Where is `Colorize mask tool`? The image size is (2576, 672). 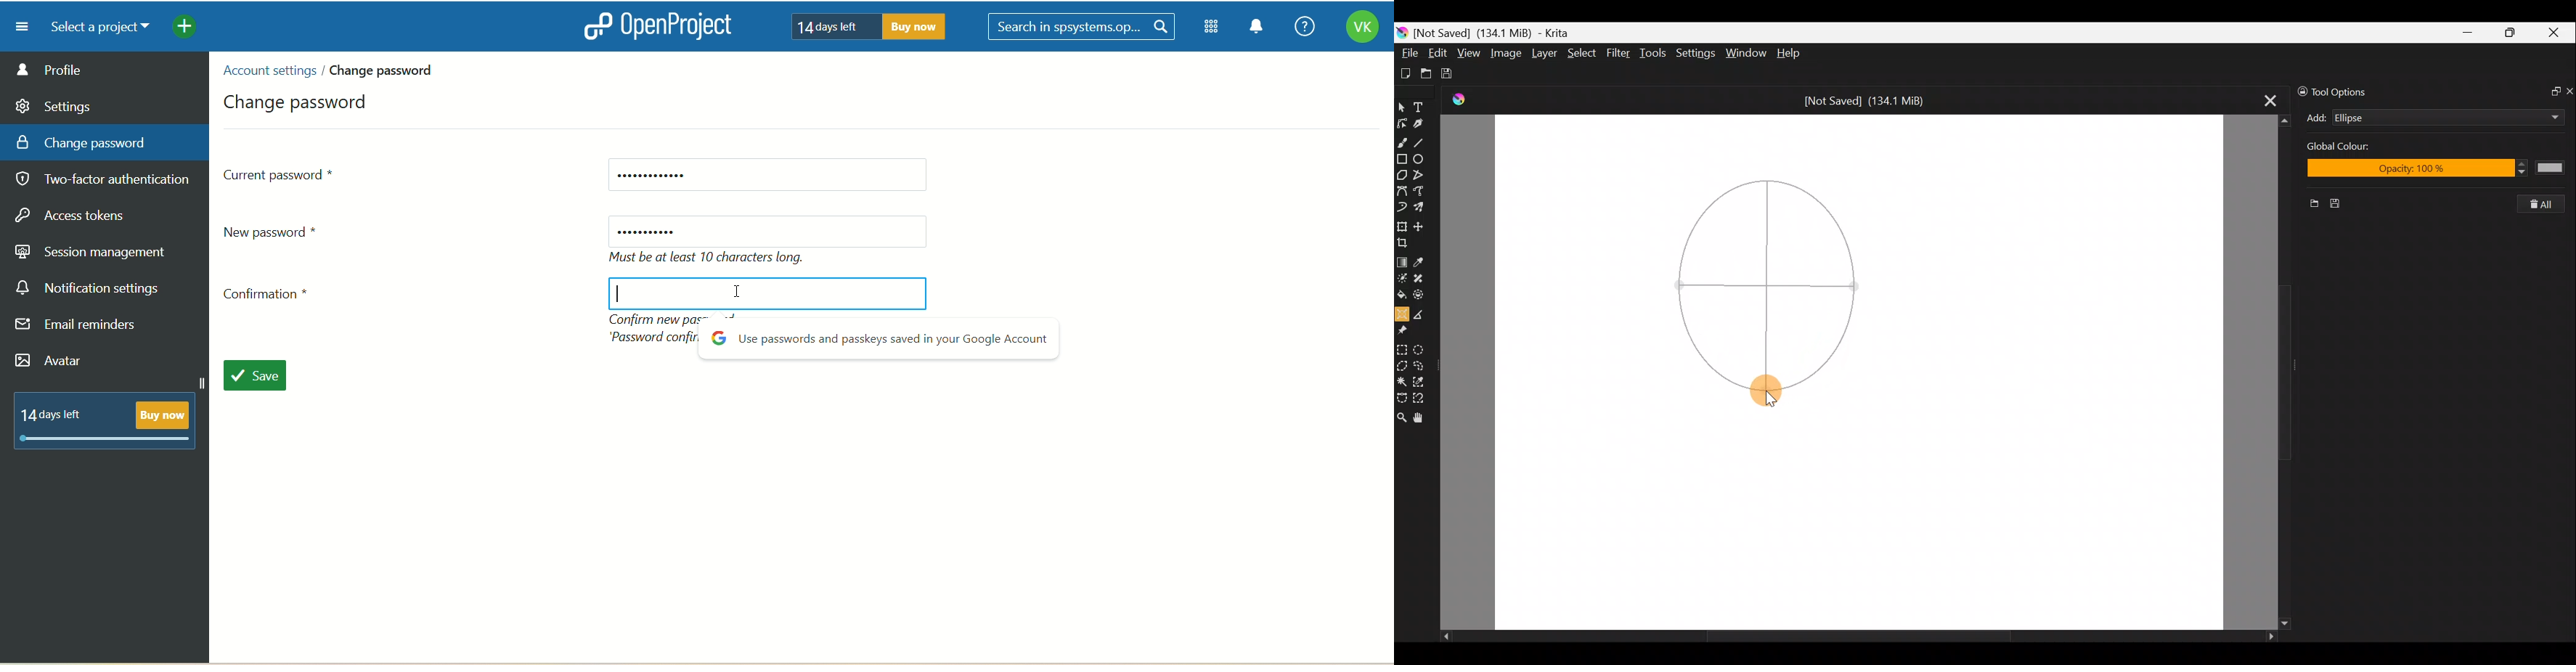
Colorize mask tool is located at coordinates (1402, 278).